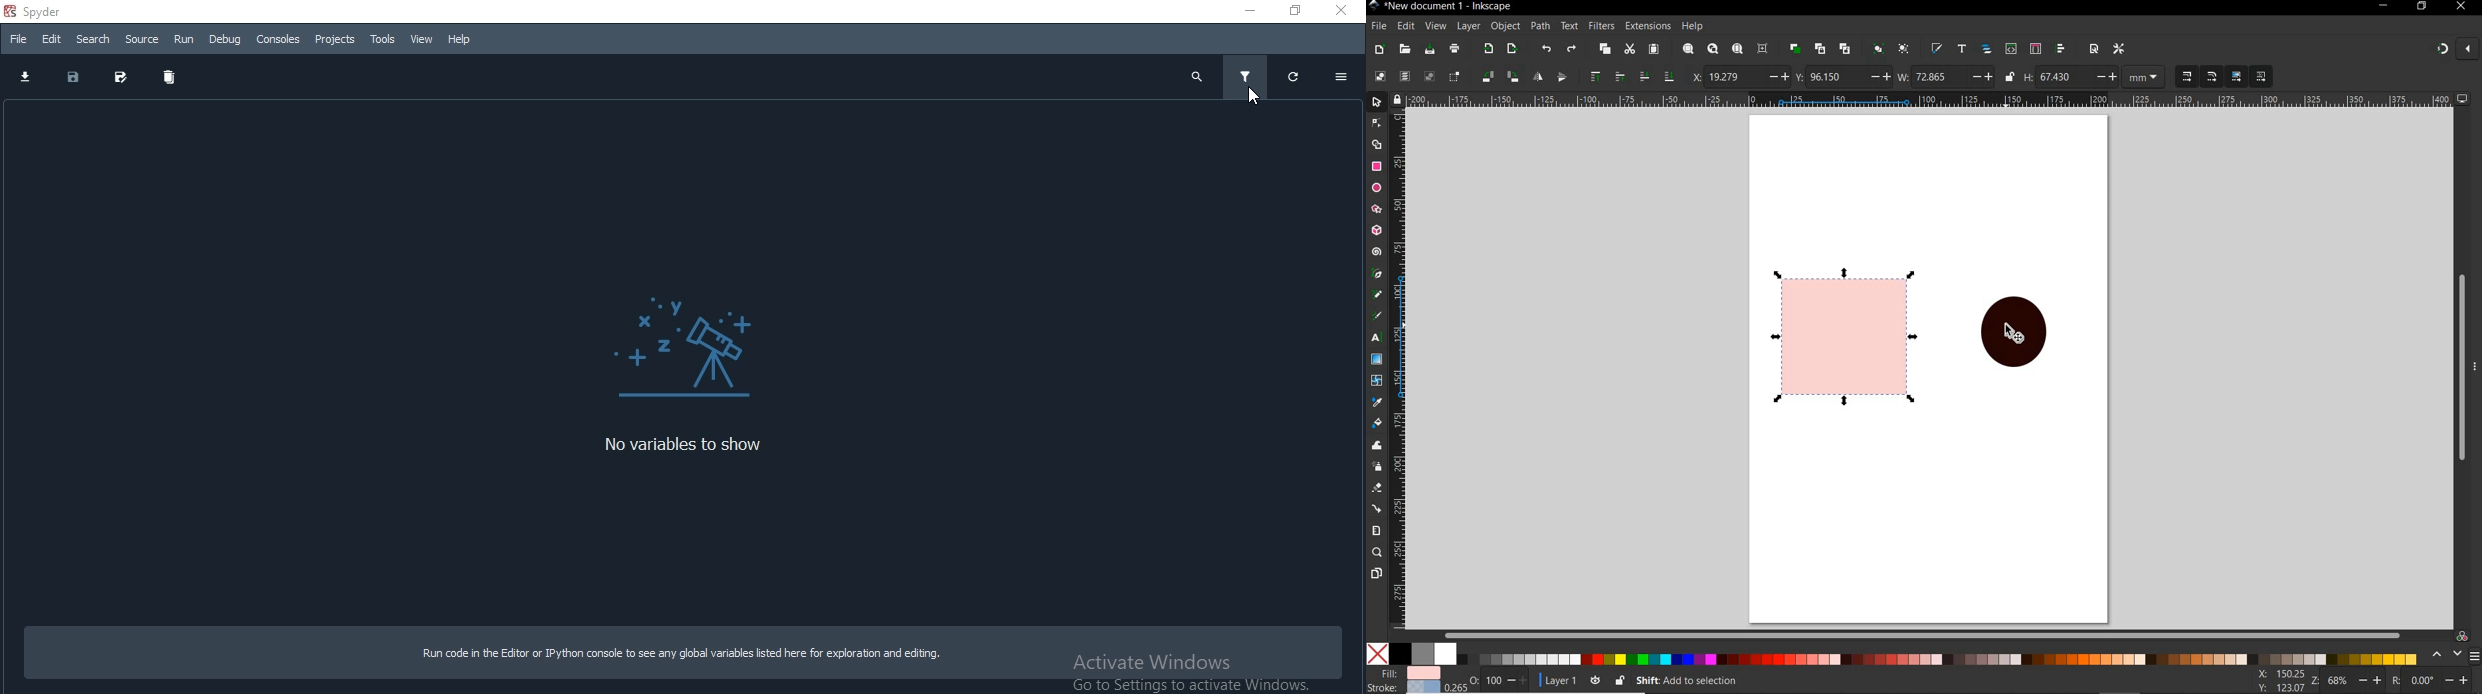 This screenshot has height=700, width=2492. What do you see at coordinates (1932, 99) in the screenshot?
I see `ruler` at bounding box center [1932, 99].